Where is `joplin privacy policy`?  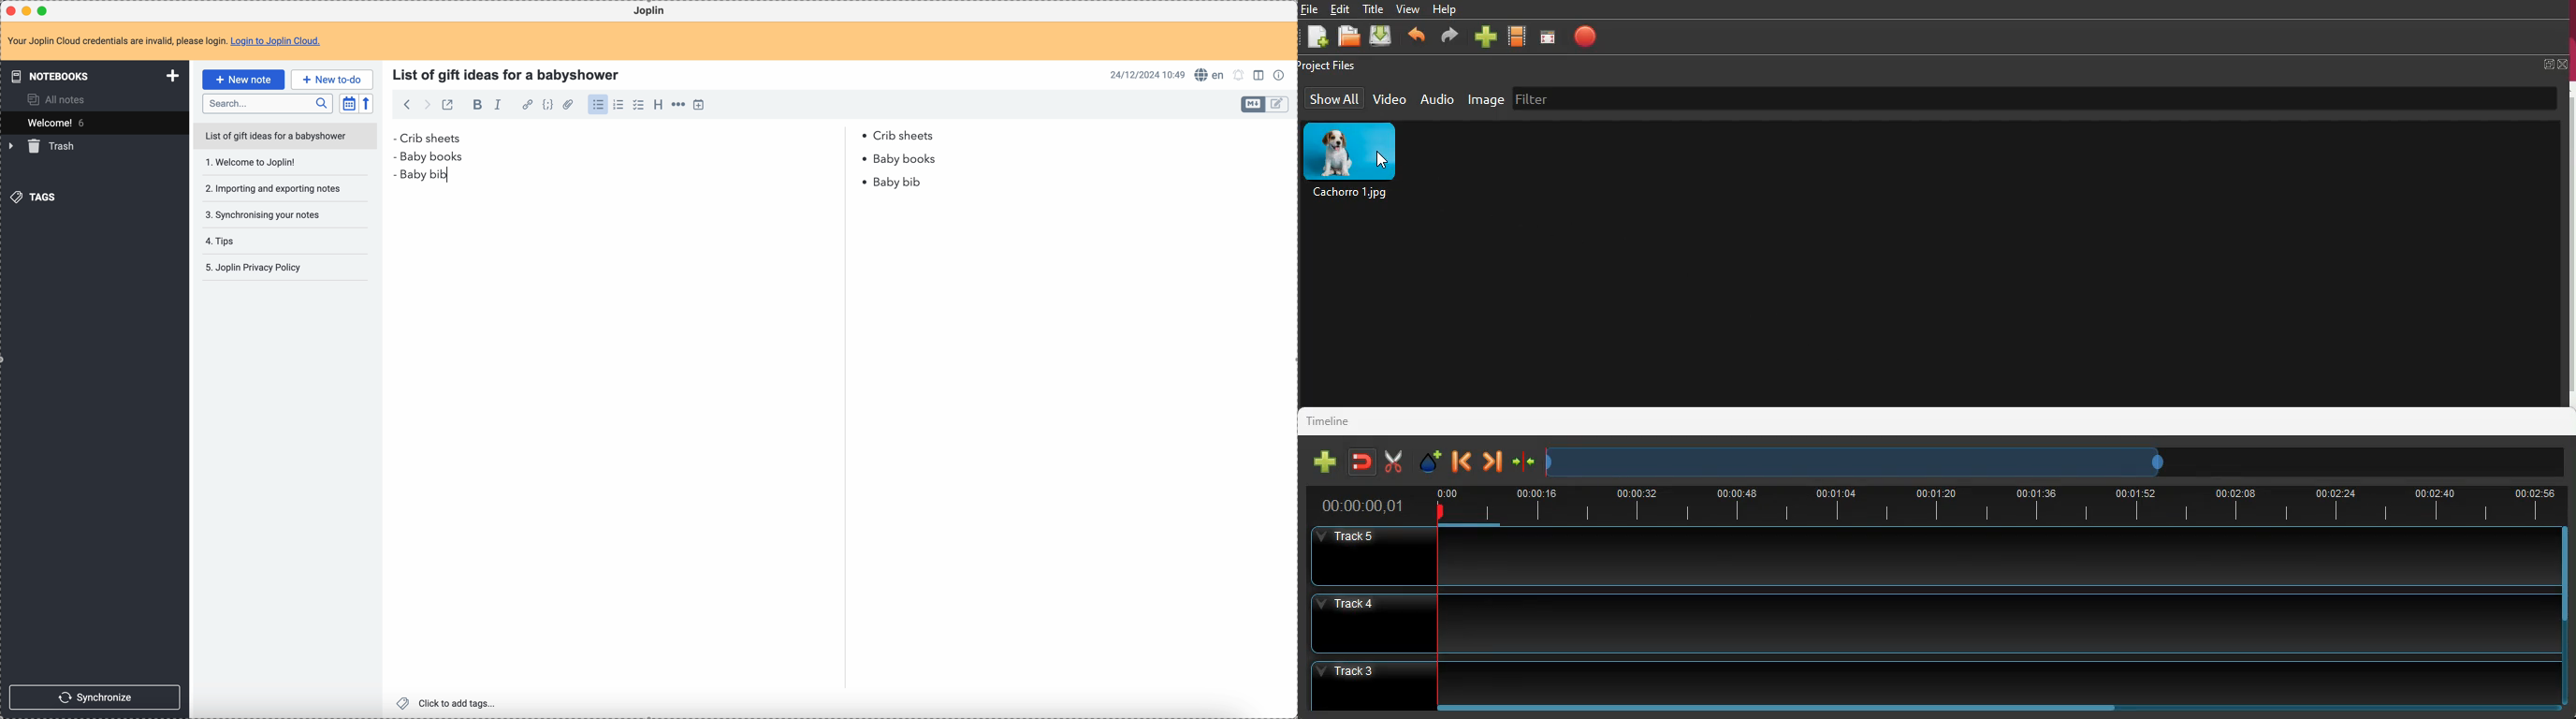 joplin privacy policy is located at coordinates (257, 269).